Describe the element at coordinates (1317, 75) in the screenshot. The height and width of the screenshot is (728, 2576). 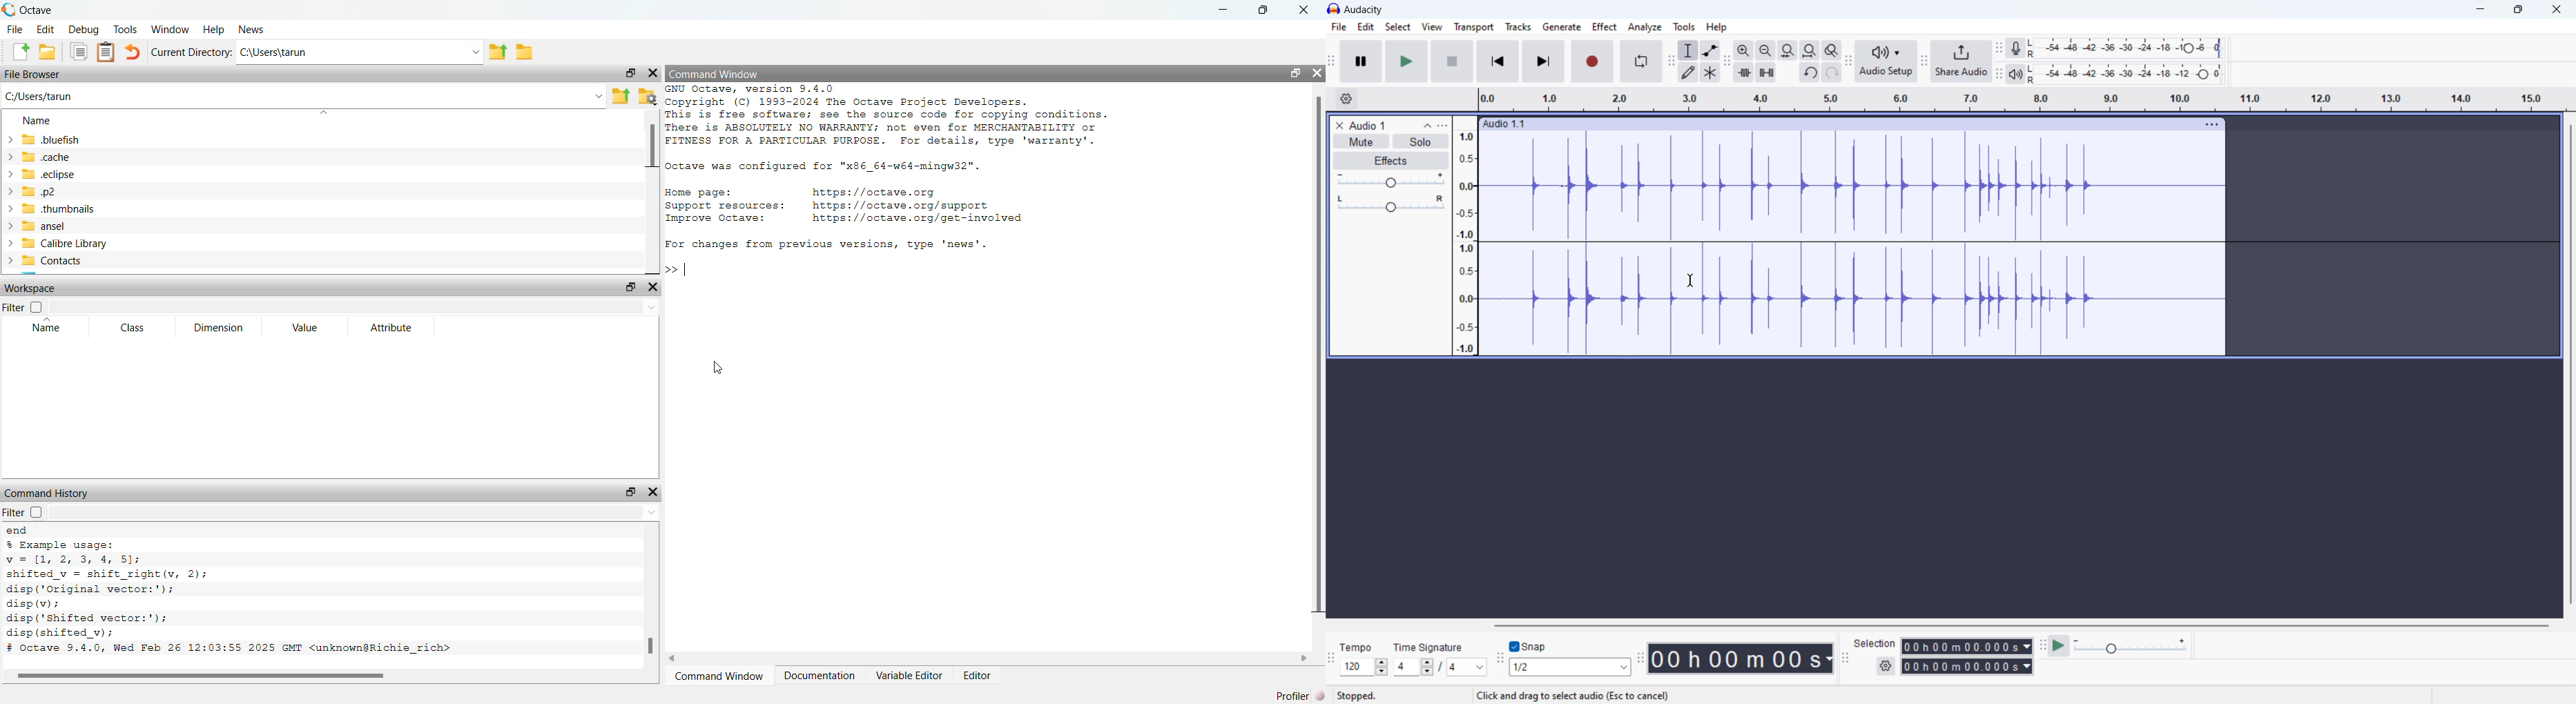
I see `hide widget` at that location.